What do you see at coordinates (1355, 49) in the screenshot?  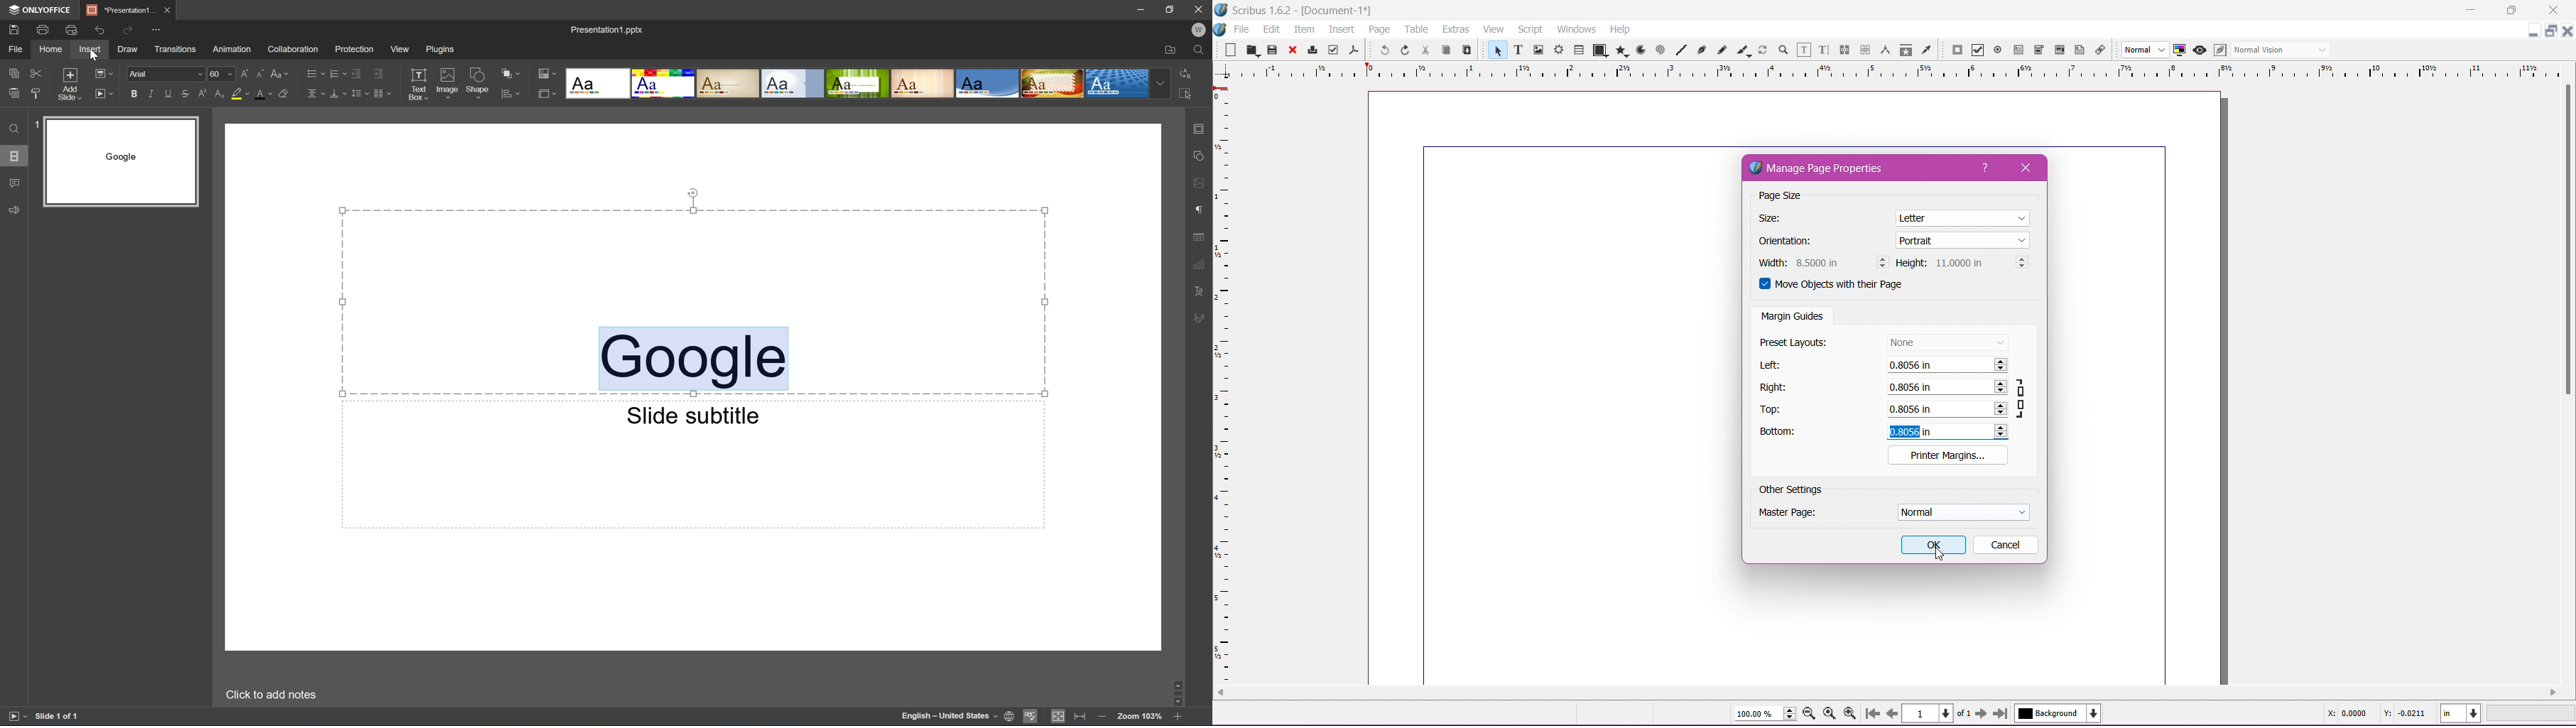 I see `Save as PDF` at bounding box center [1355, 49].